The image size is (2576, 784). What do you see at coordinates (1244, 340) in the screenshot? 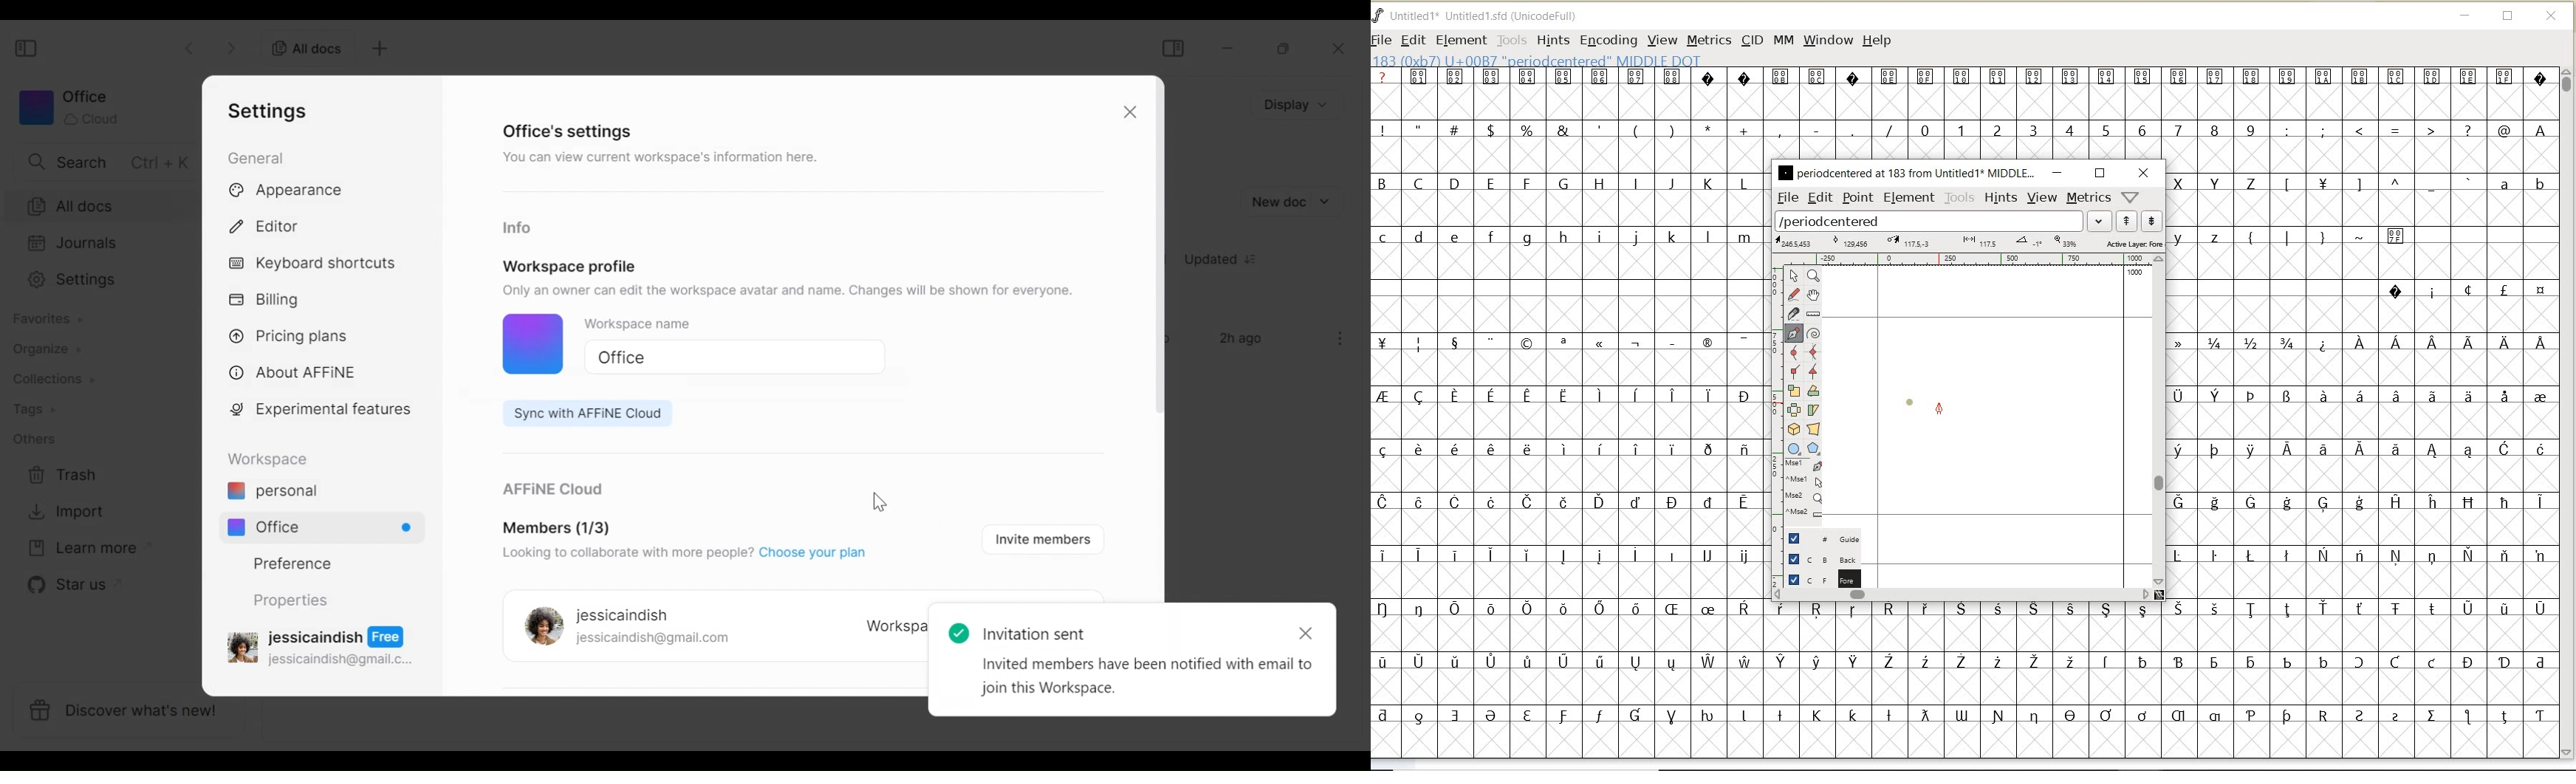
I see `2h ago` at bounding box center [1244, 340].